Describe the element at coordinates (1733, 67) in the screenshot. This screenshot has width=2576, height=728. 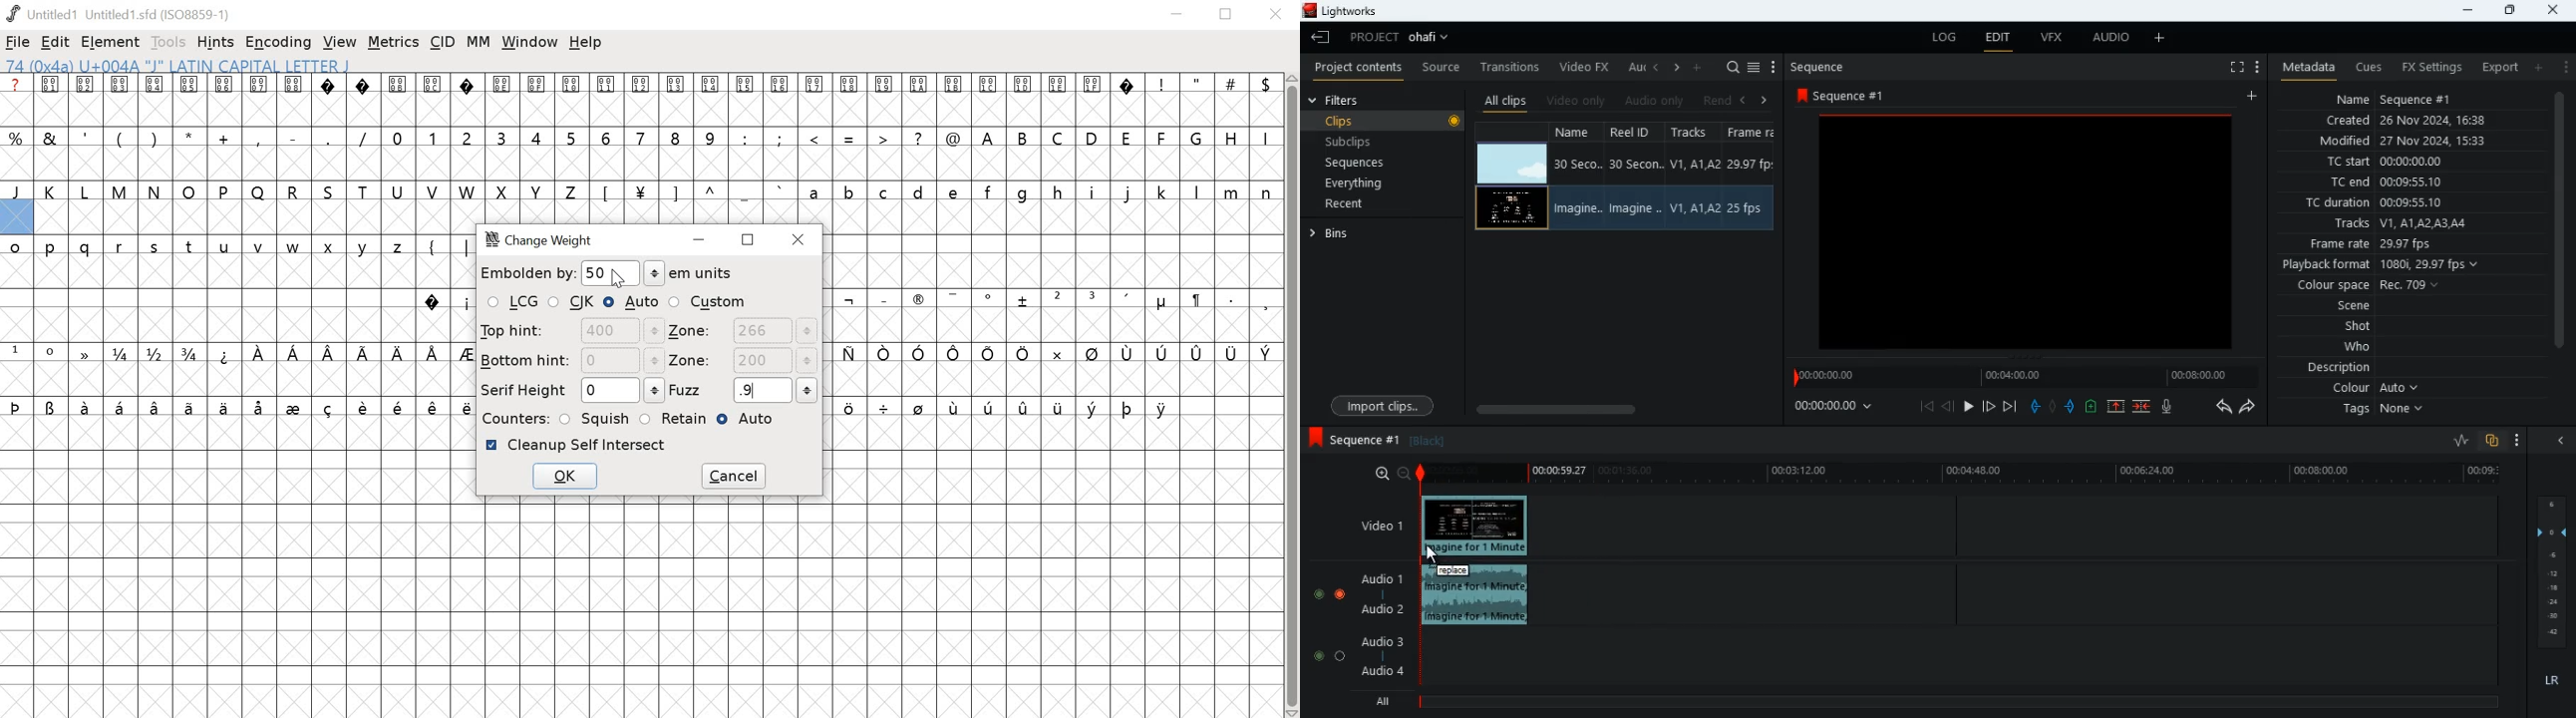
I see `search` at that location.